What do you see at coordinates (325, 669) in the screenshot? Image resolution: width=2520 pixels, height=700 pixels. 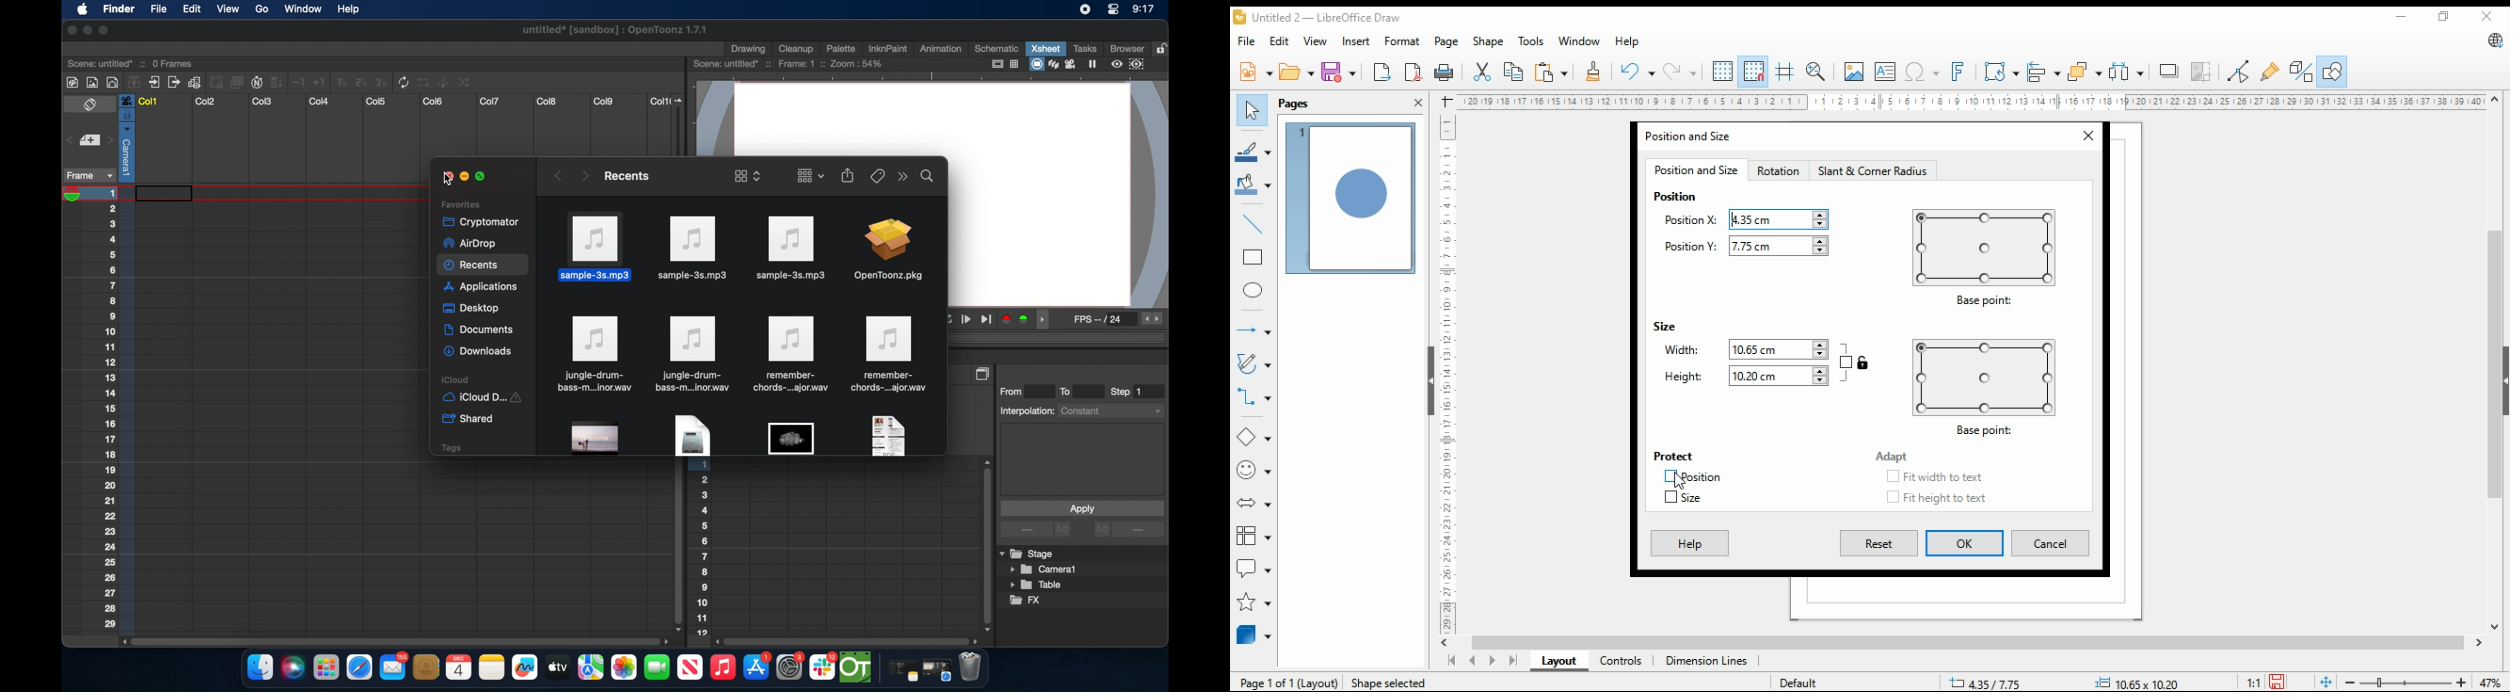 I see `launchpad` at bounding box center [325, 669].